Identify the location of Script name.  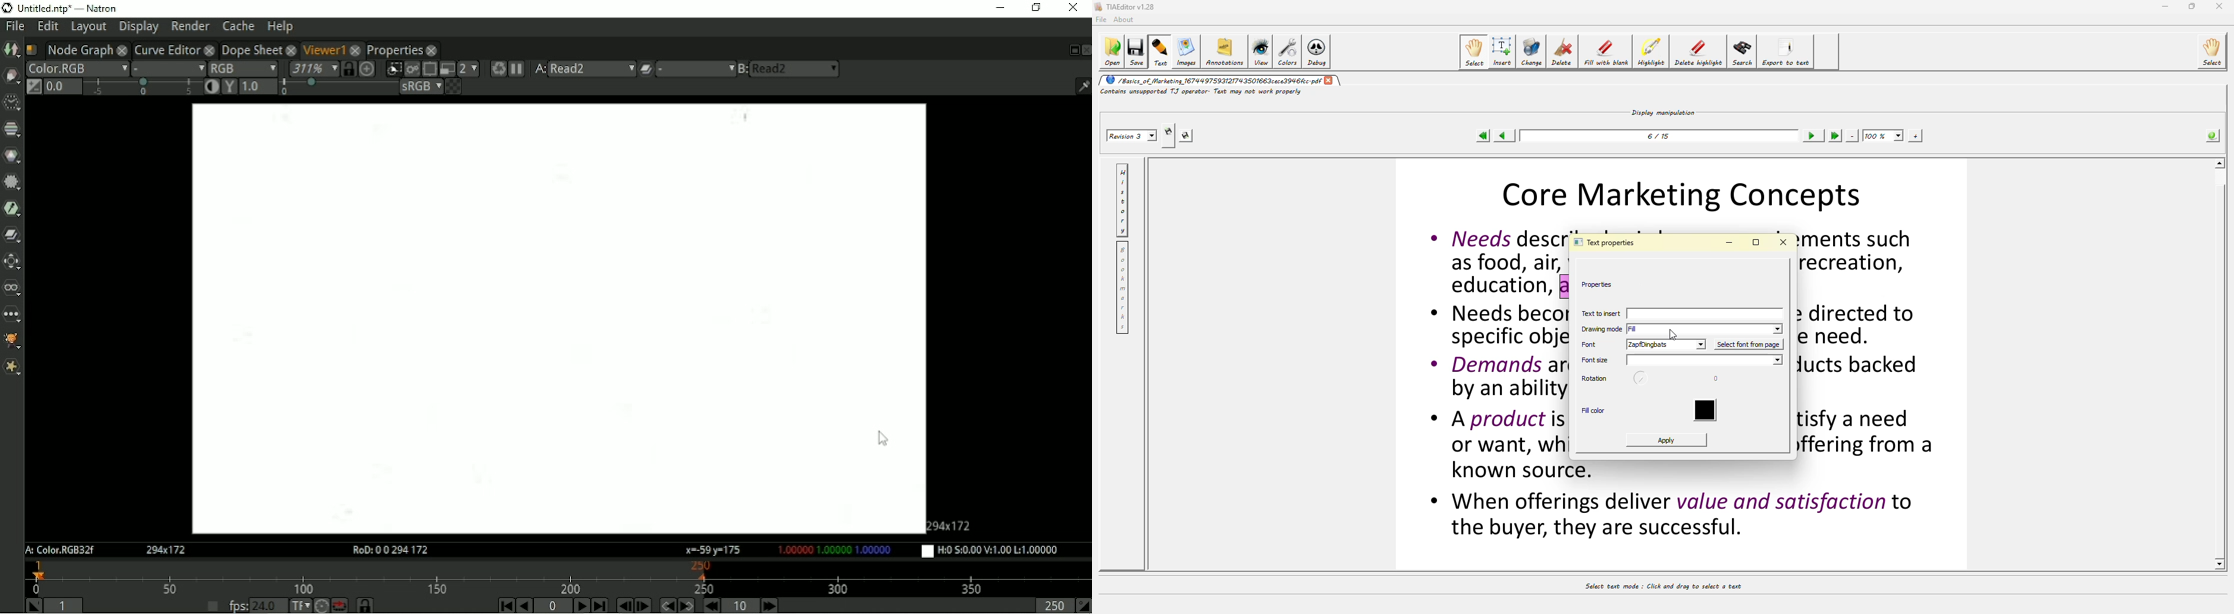
(31, 49).